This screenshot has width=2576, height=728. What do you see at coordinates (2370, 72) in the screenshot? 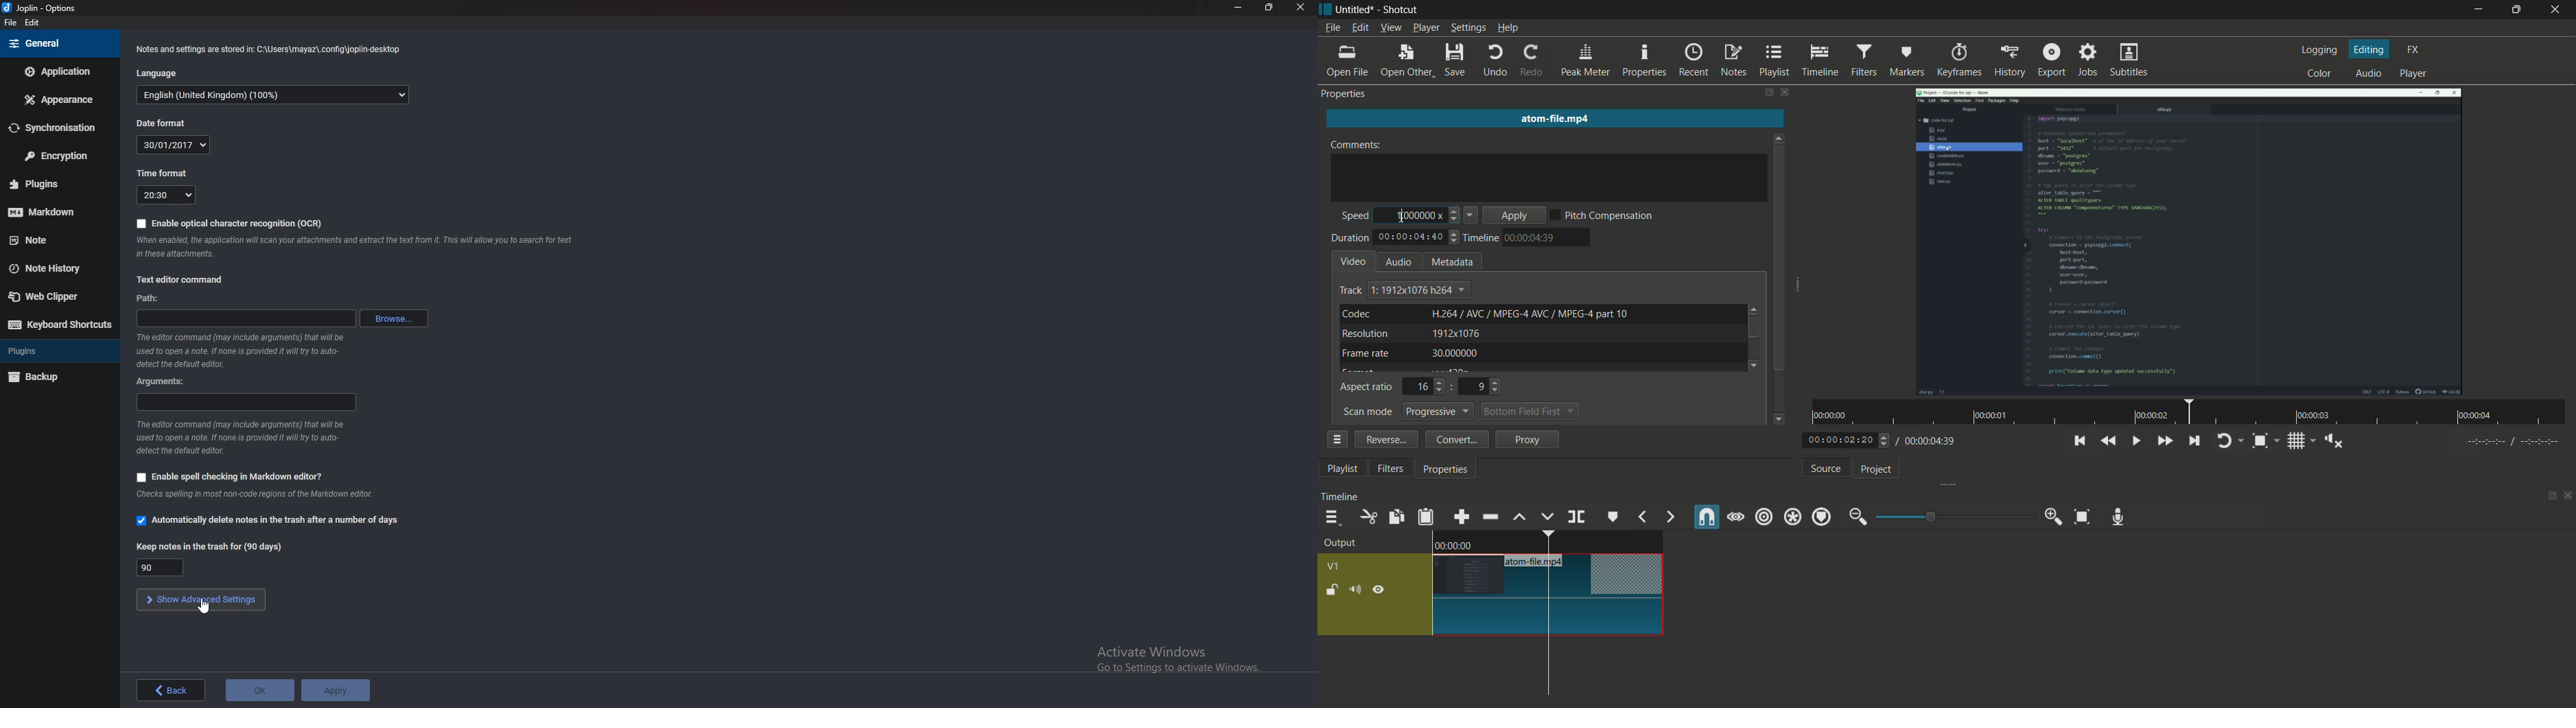
I see `audio` at bounding box center [2370, 72].